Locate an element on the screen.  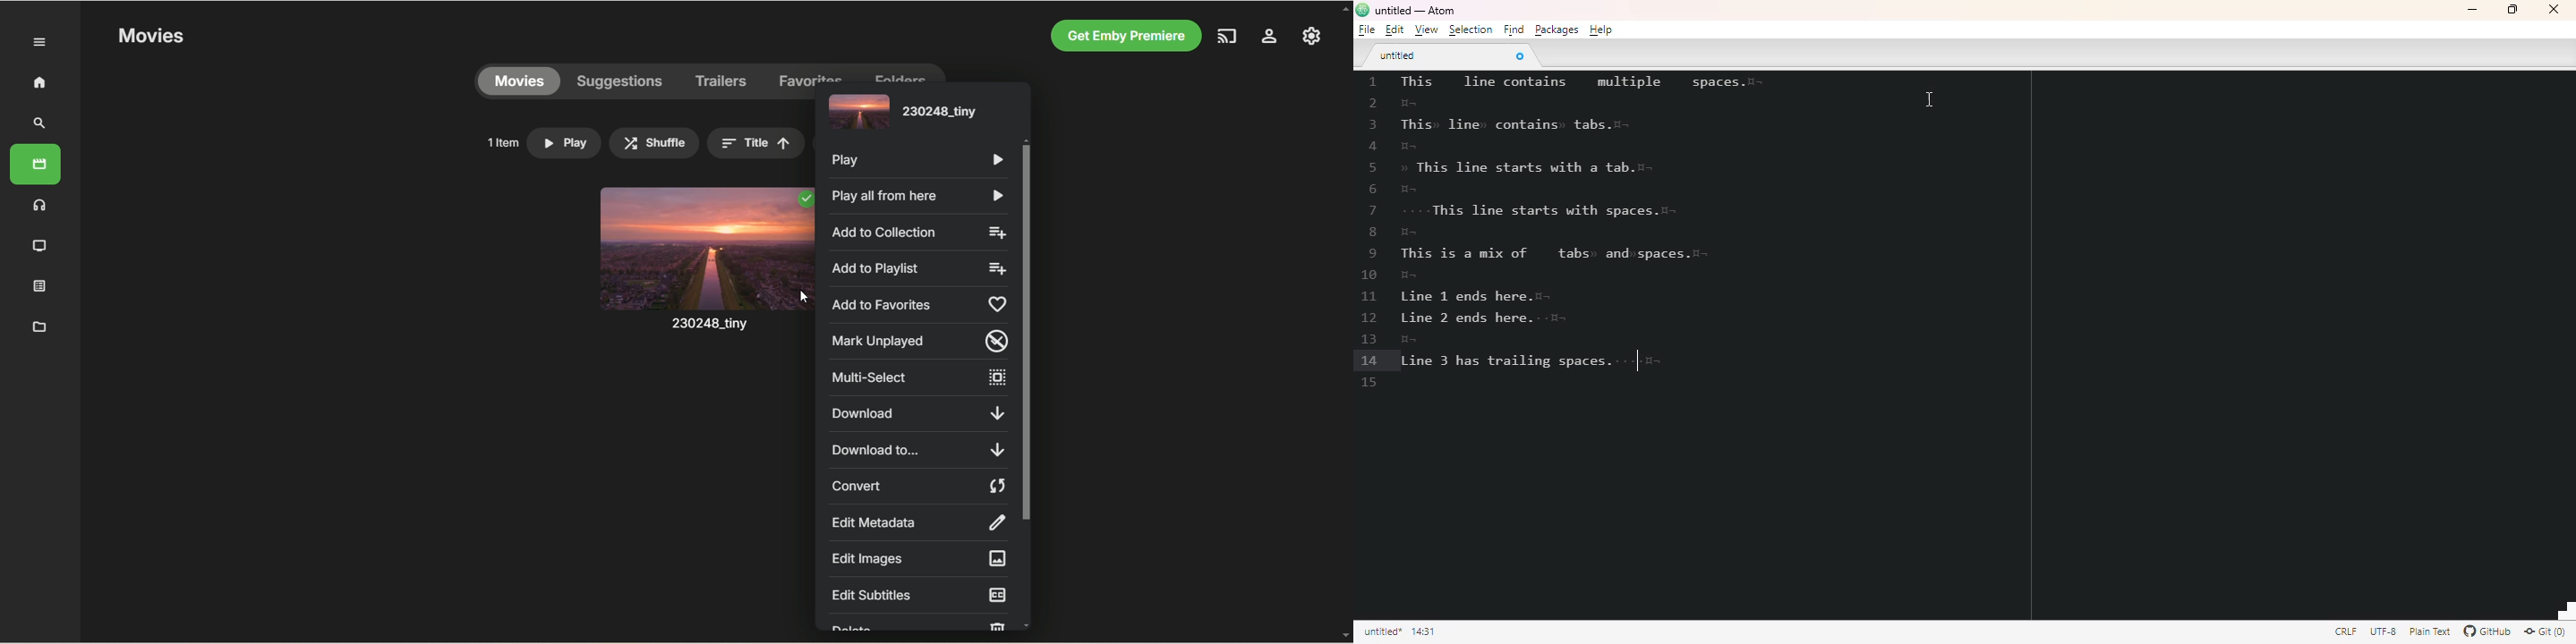
title is located at coordinates (756, 143).